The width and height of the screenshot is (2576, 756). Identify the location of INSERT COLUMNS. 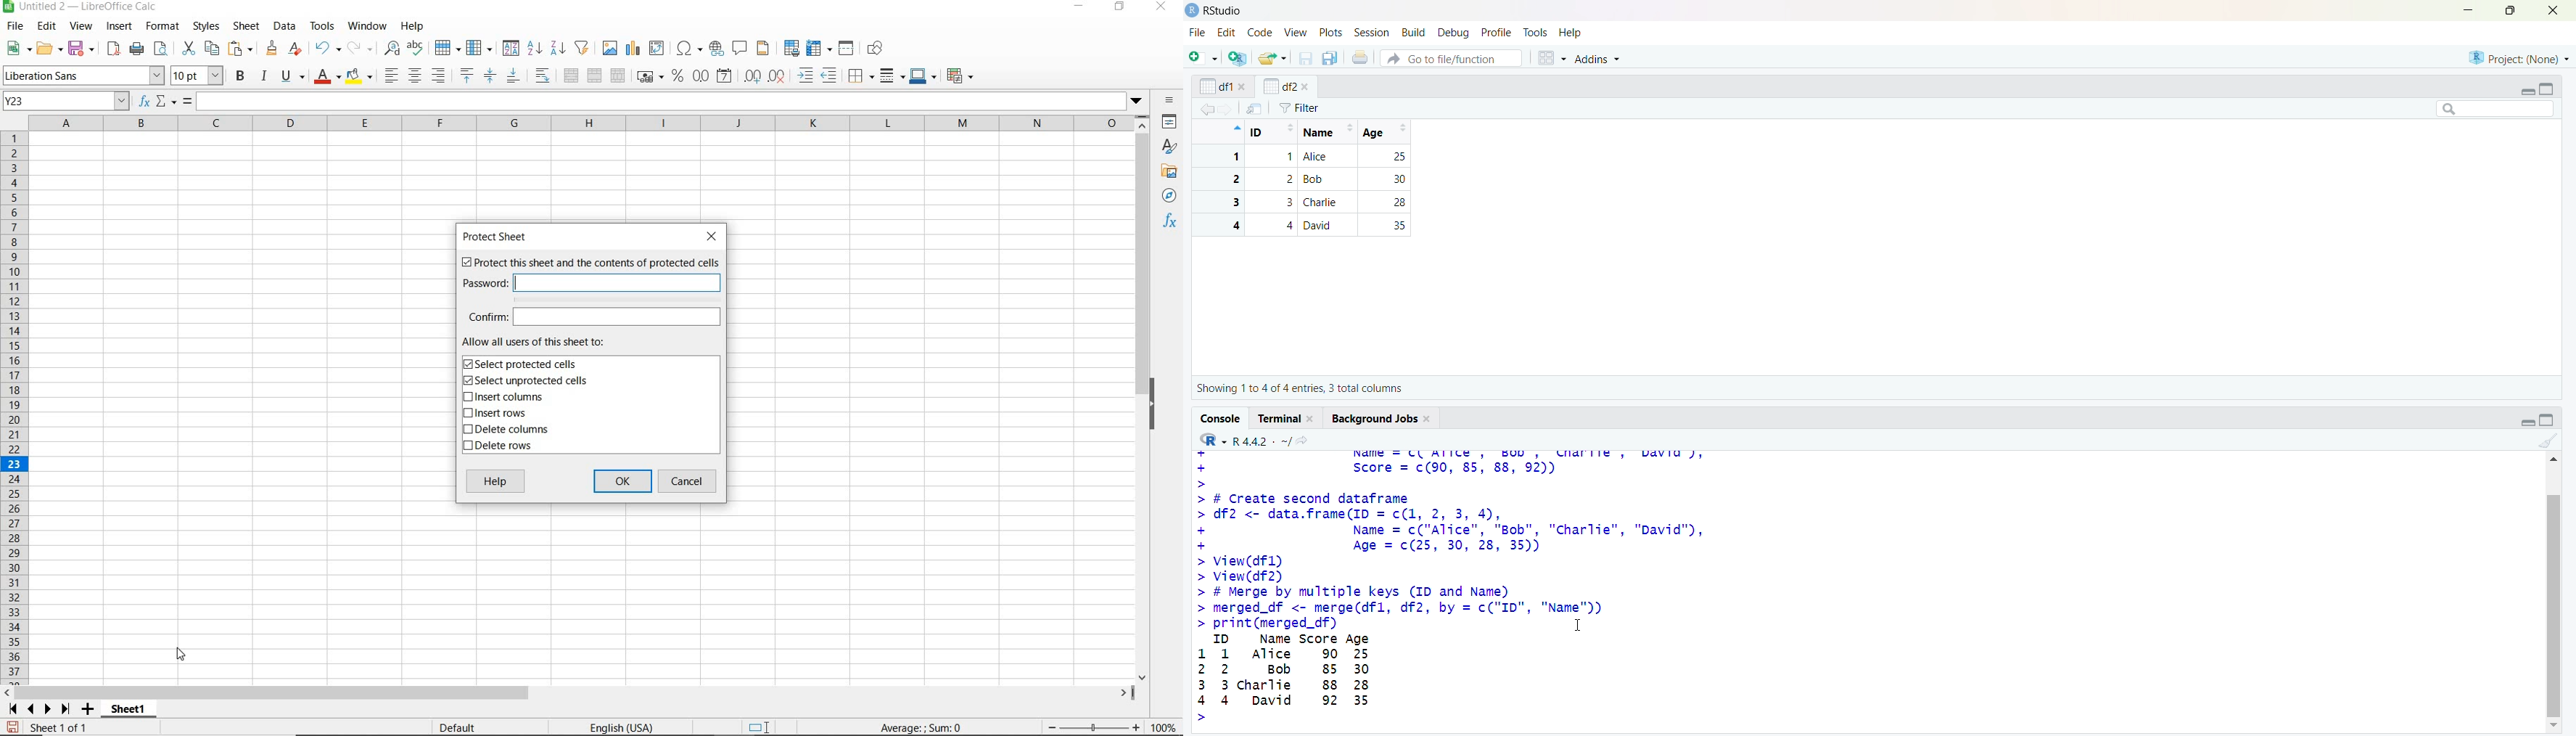
(503, 398).